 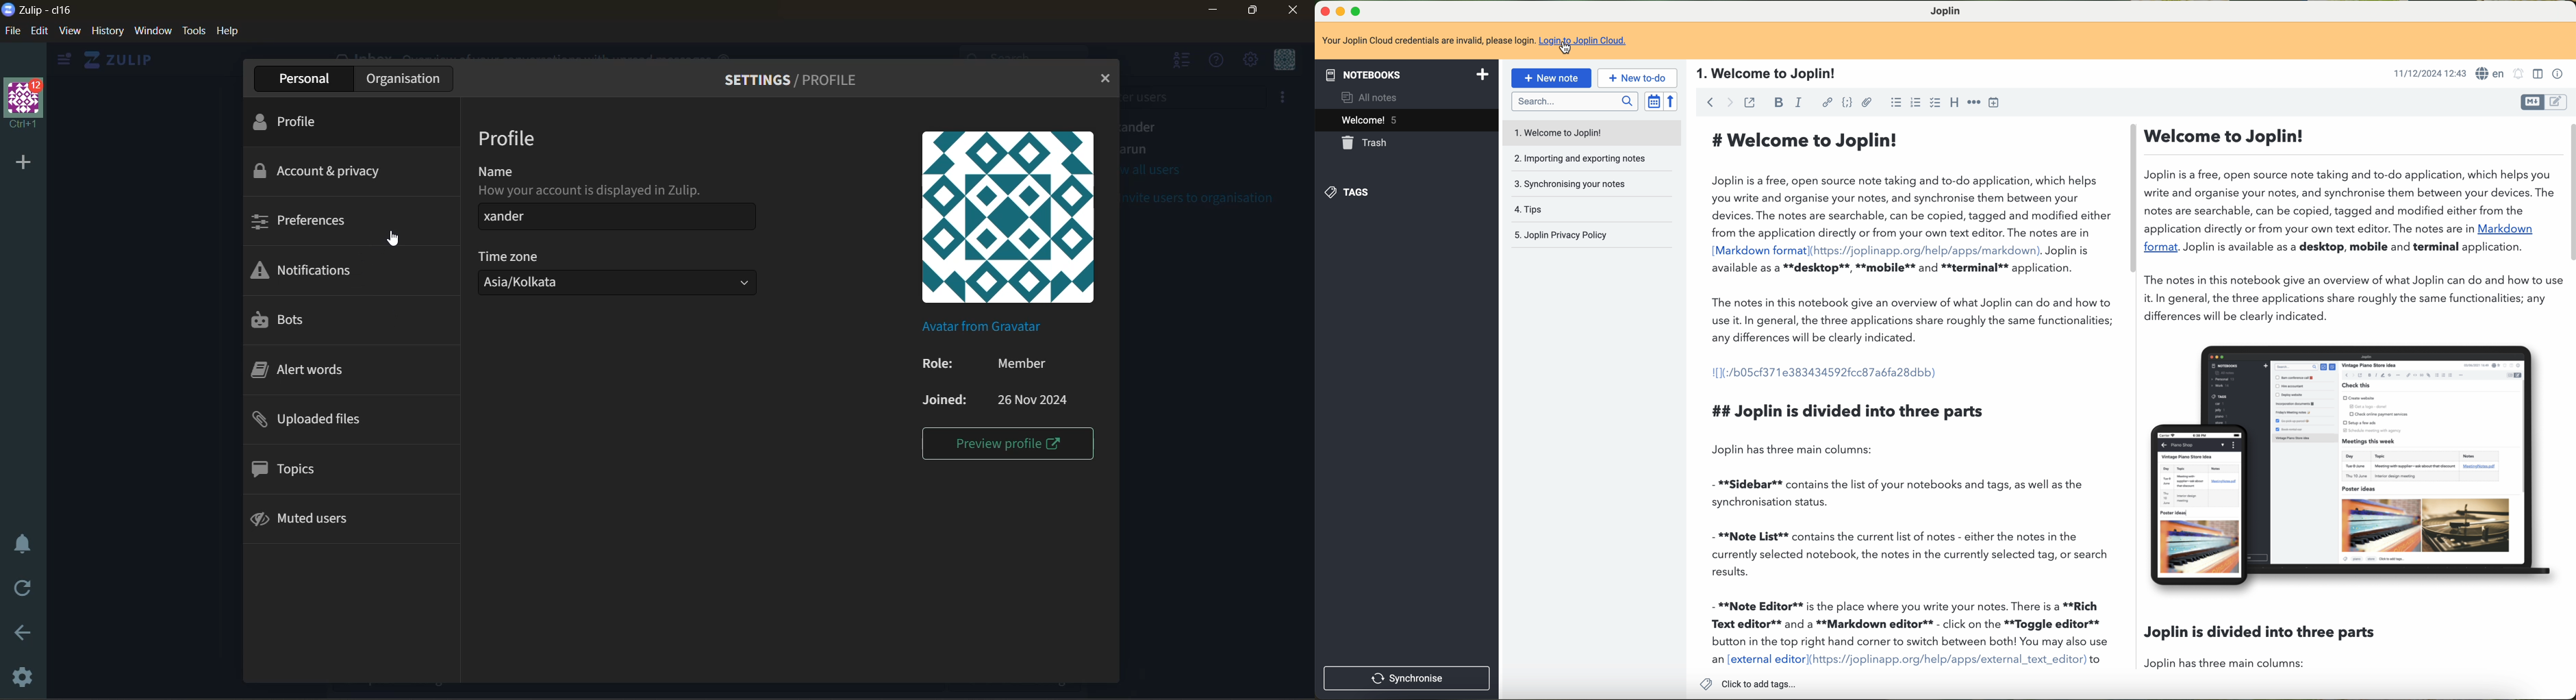 I want to click on close, so click(x=1299, y=11).